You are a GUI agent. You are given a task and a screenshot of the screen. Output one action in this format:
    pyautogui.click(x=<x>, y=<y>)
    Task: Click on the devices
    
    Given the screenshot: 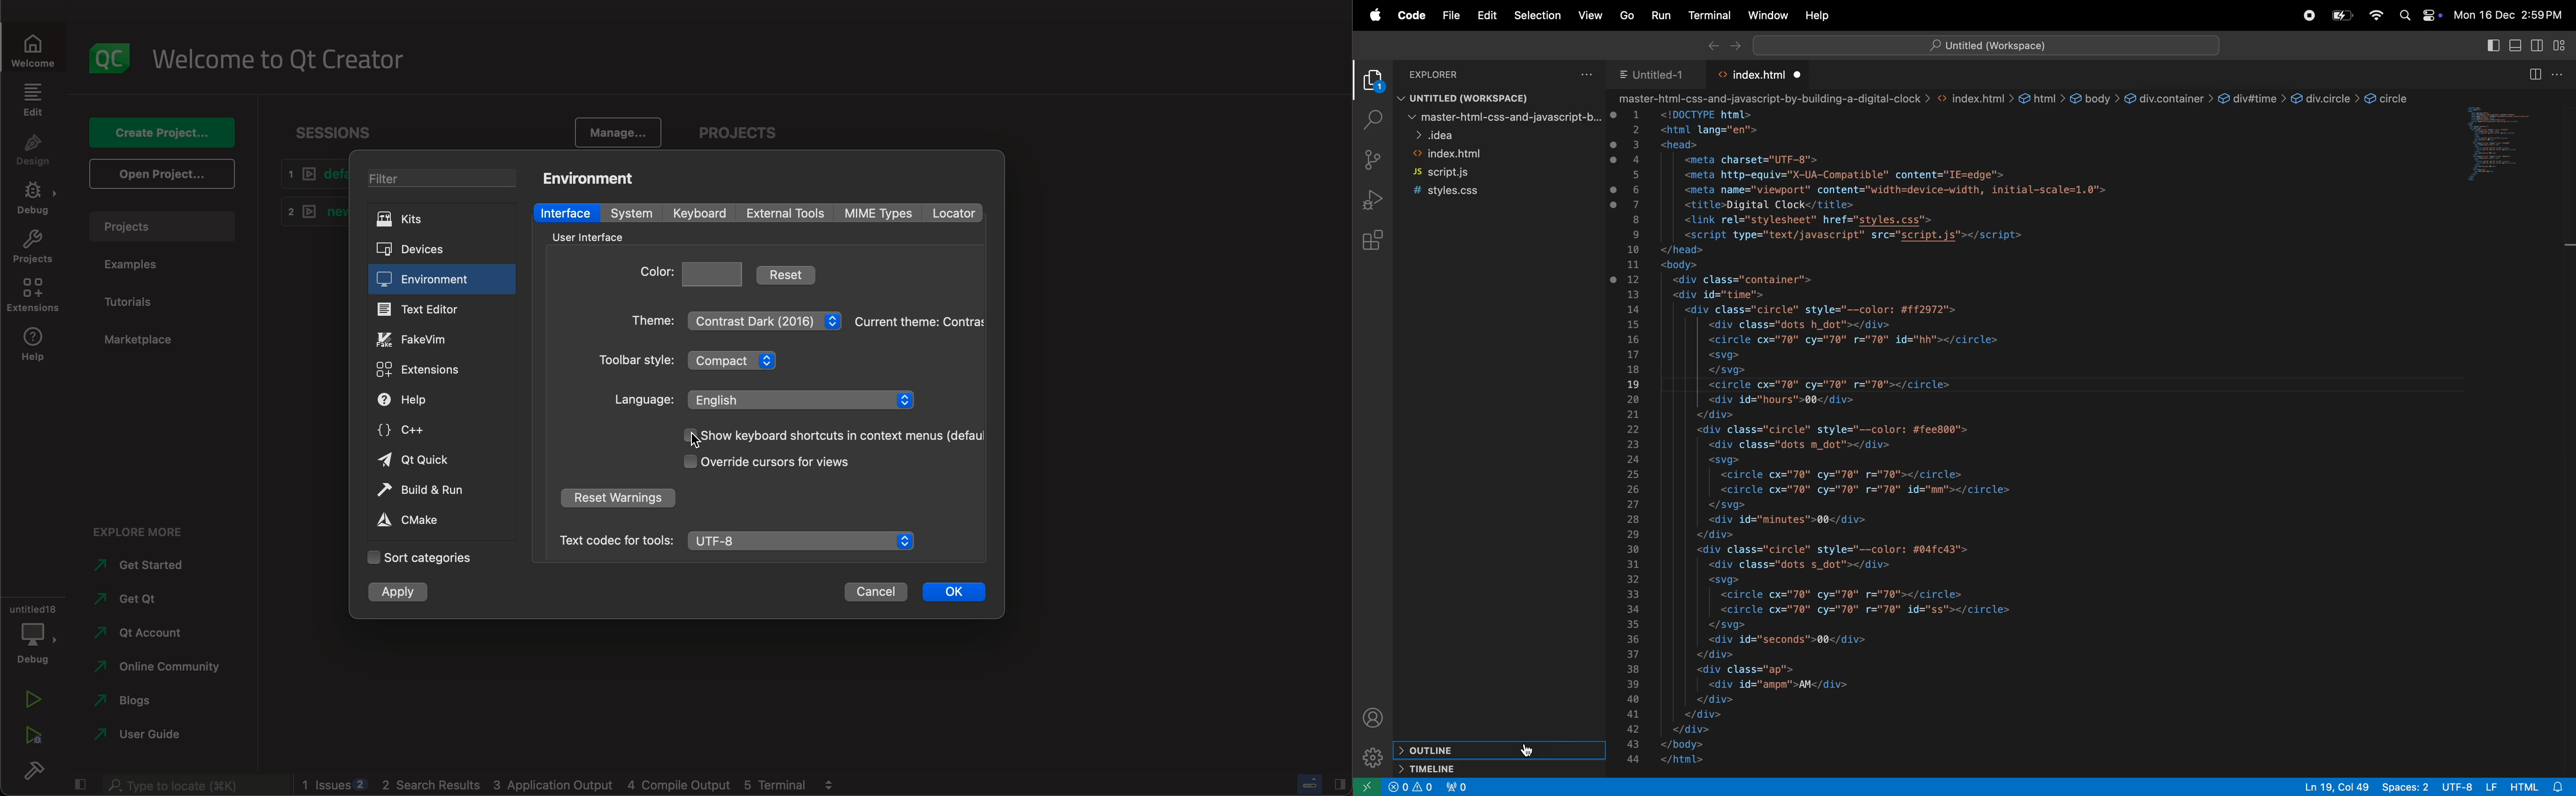 What is the action you would take?
    pyautogui.click(x=437, y=250)
    